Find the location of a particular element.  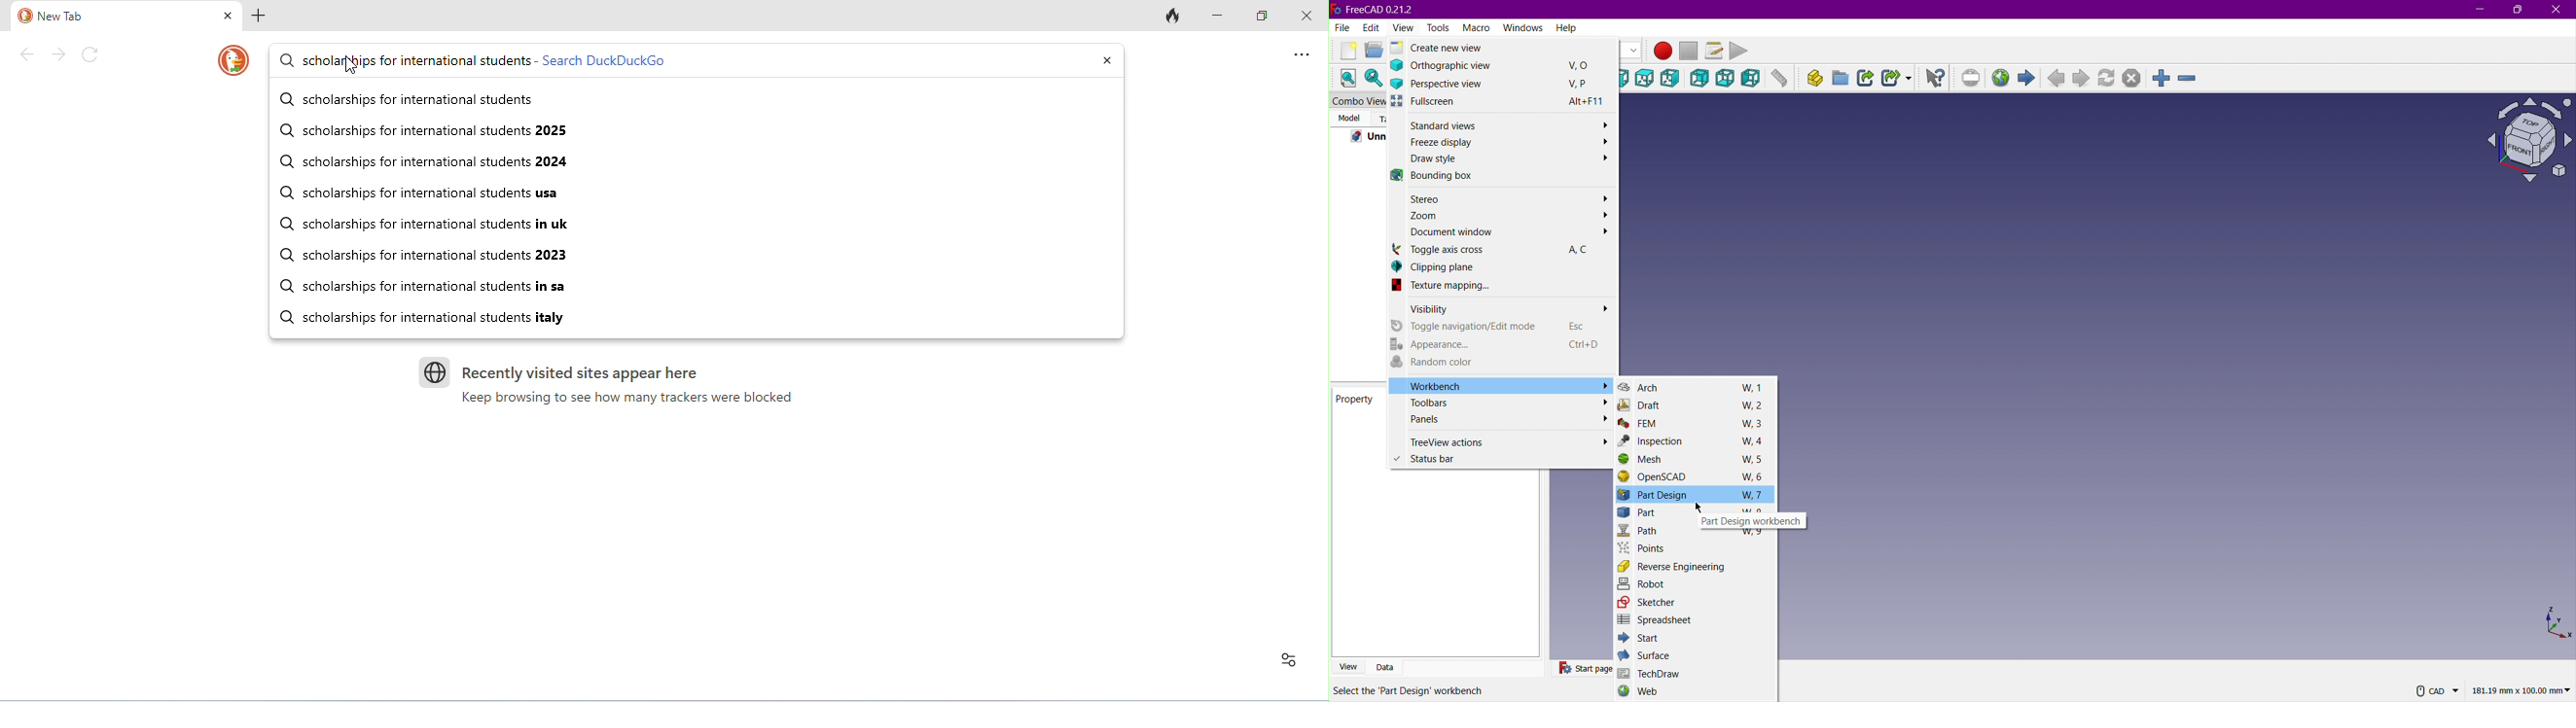

search icon is located at coordinates (284, 256).